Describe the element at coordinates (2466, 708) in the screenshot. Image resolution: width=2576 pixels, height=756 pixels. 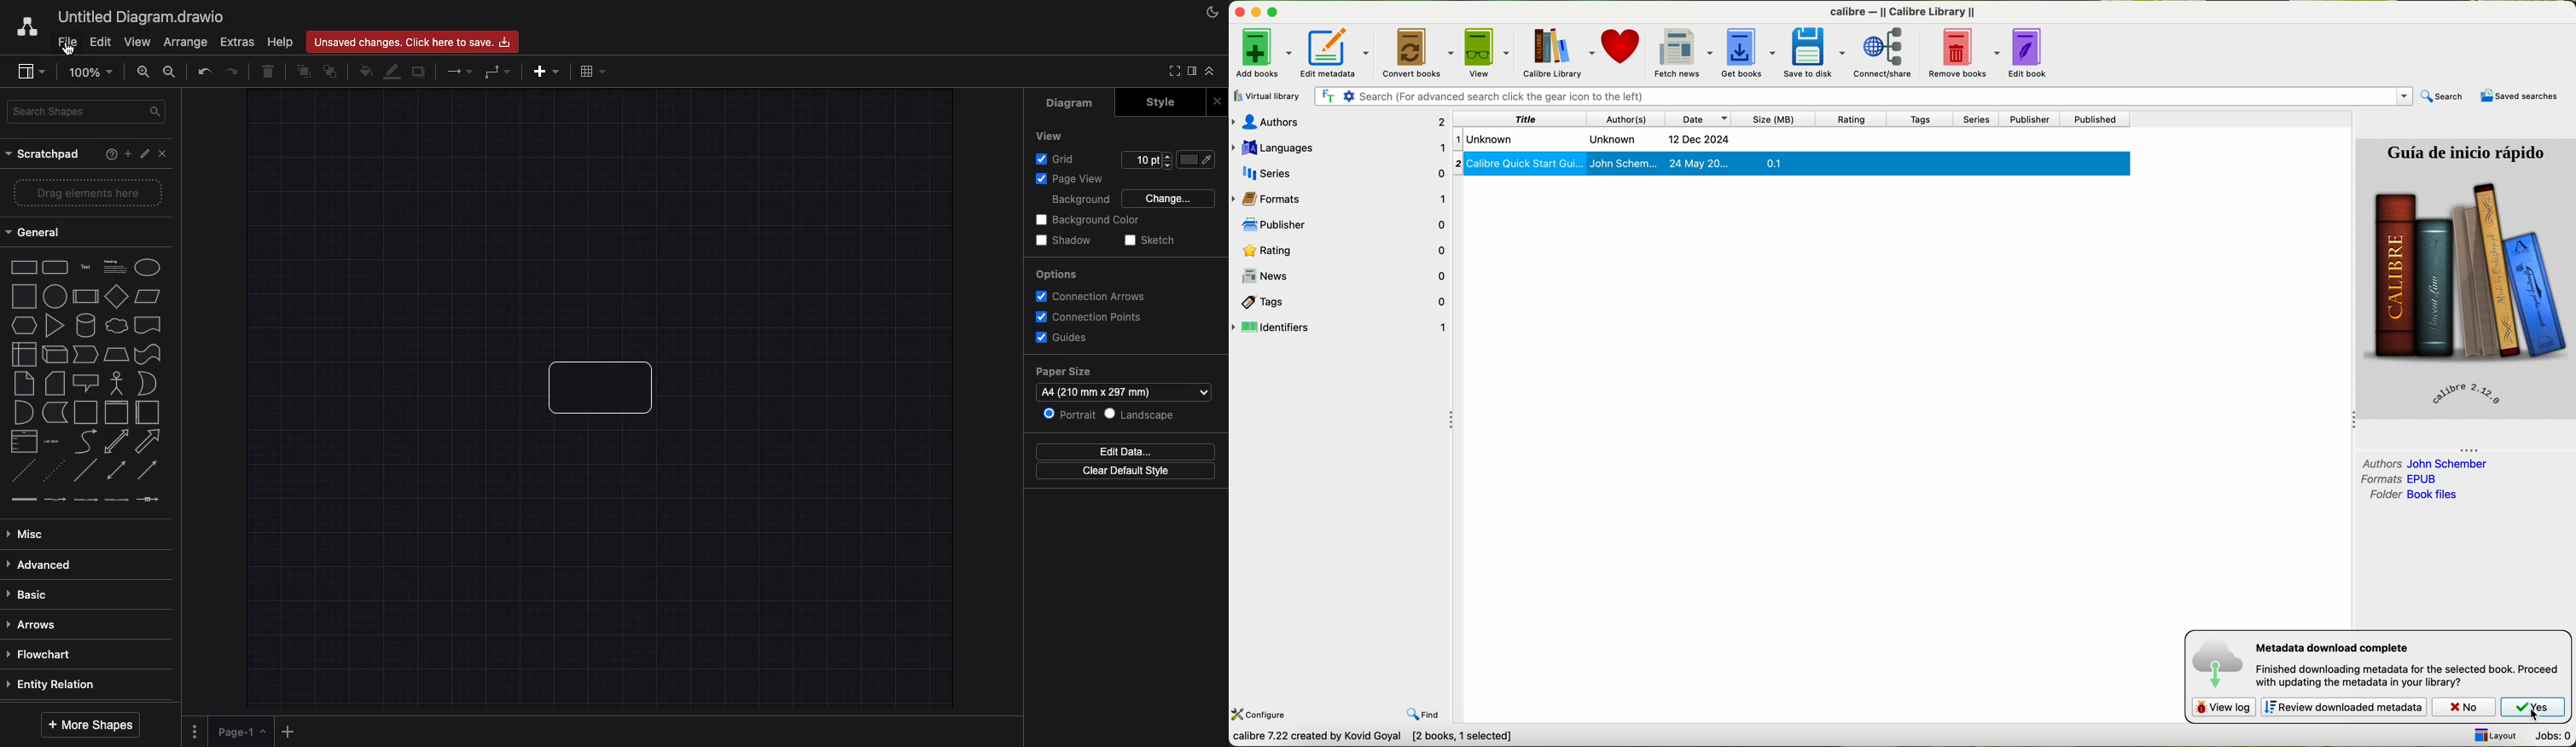
I see `no` at that location.